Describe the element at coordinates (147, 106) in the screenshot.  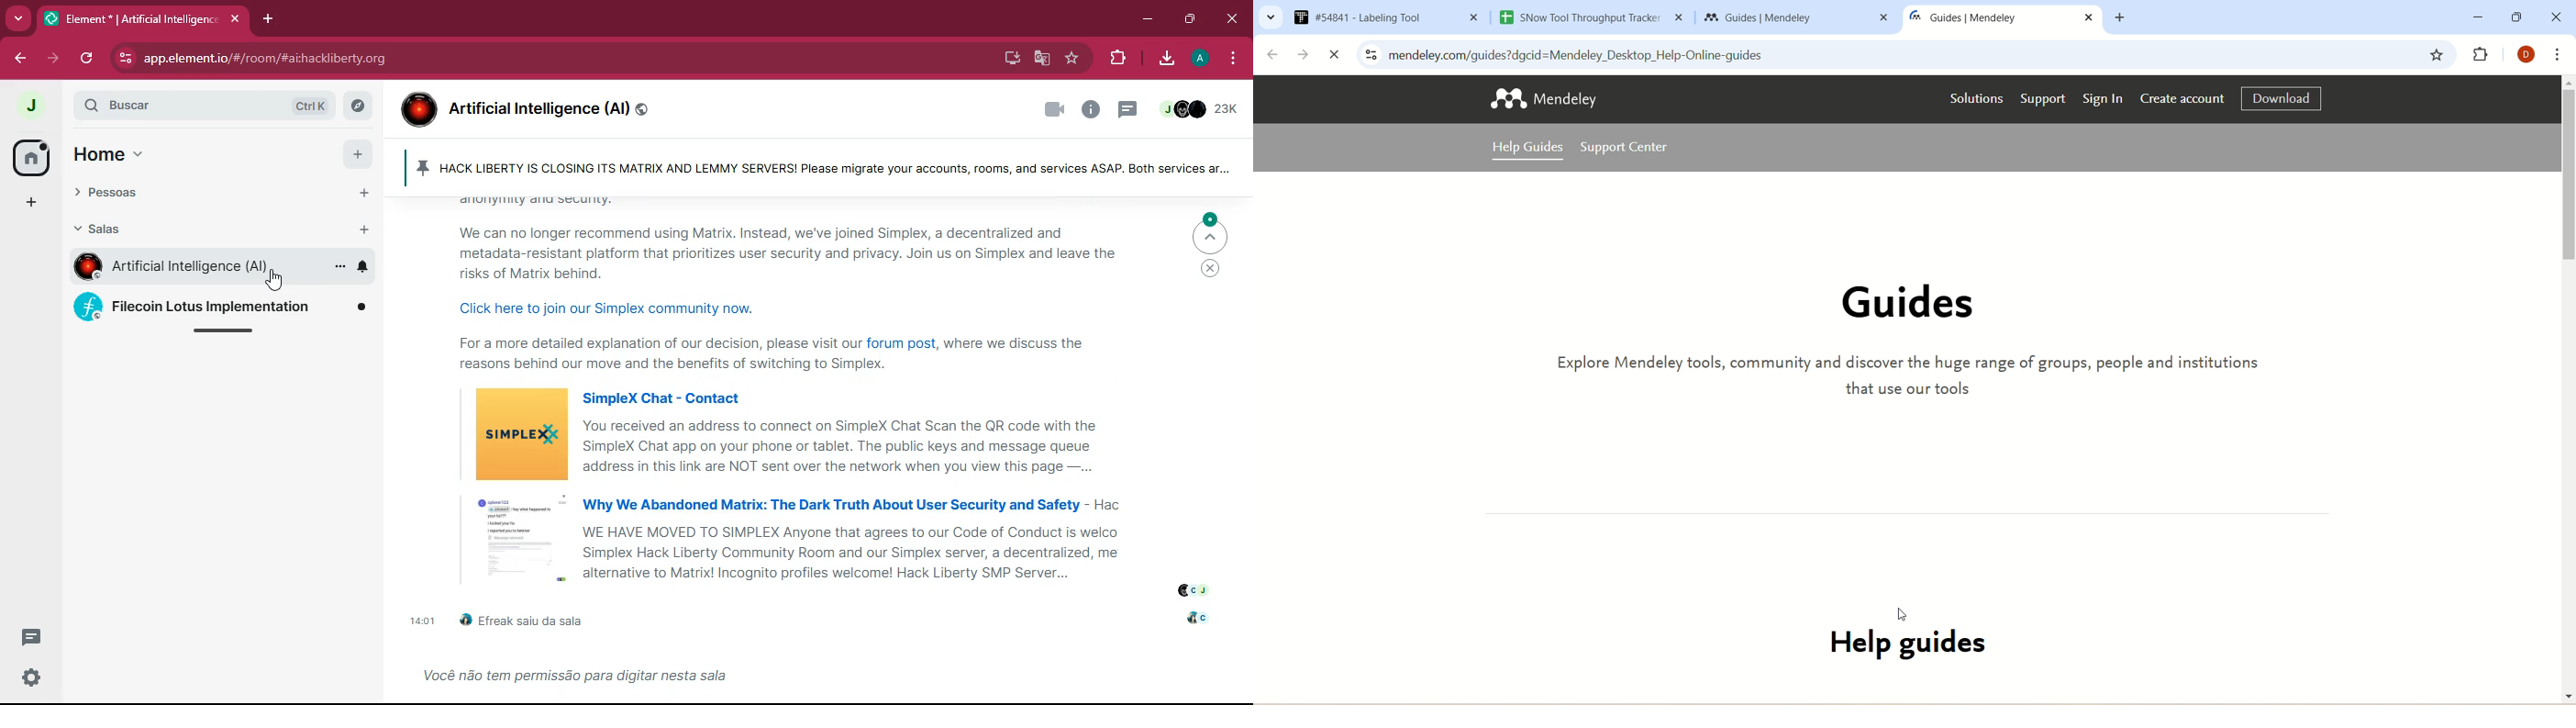
I see `search` at that location.